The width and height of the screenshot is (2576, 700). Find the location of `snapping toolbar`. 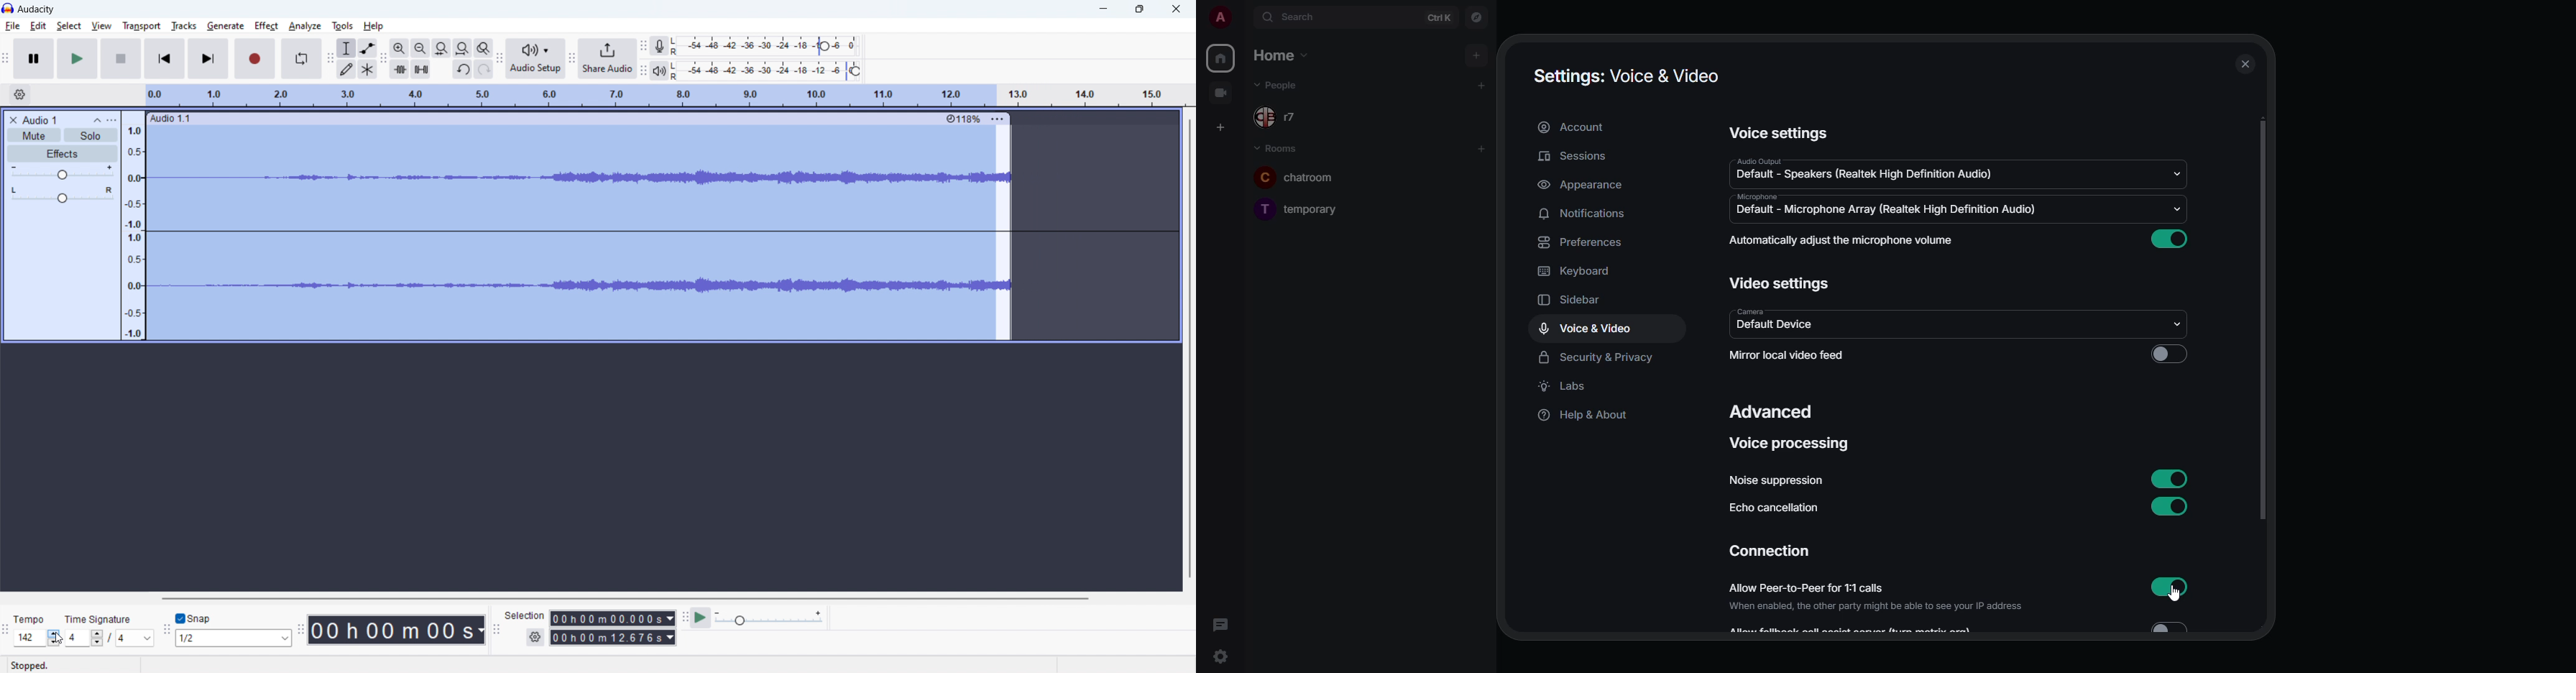

snapping toolbar is located at coordinates (166, 629).